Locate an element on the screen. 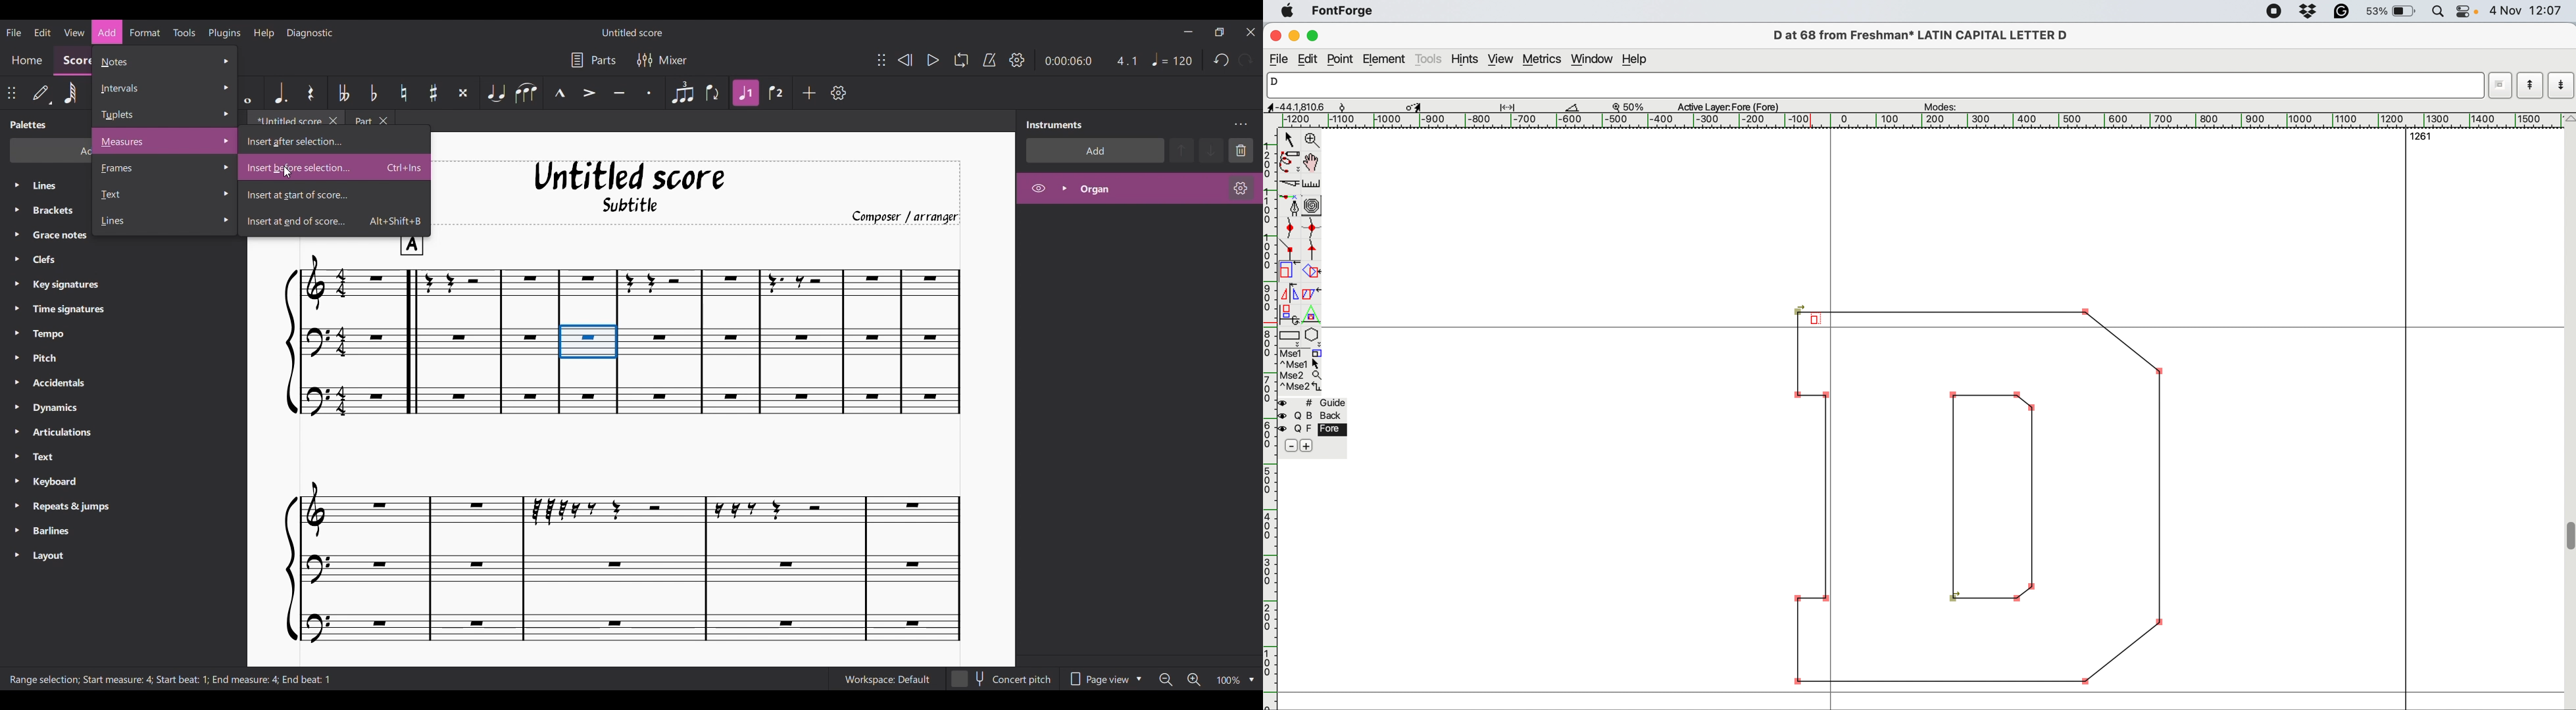  add a comer point is located at coordinates (1289, 250).